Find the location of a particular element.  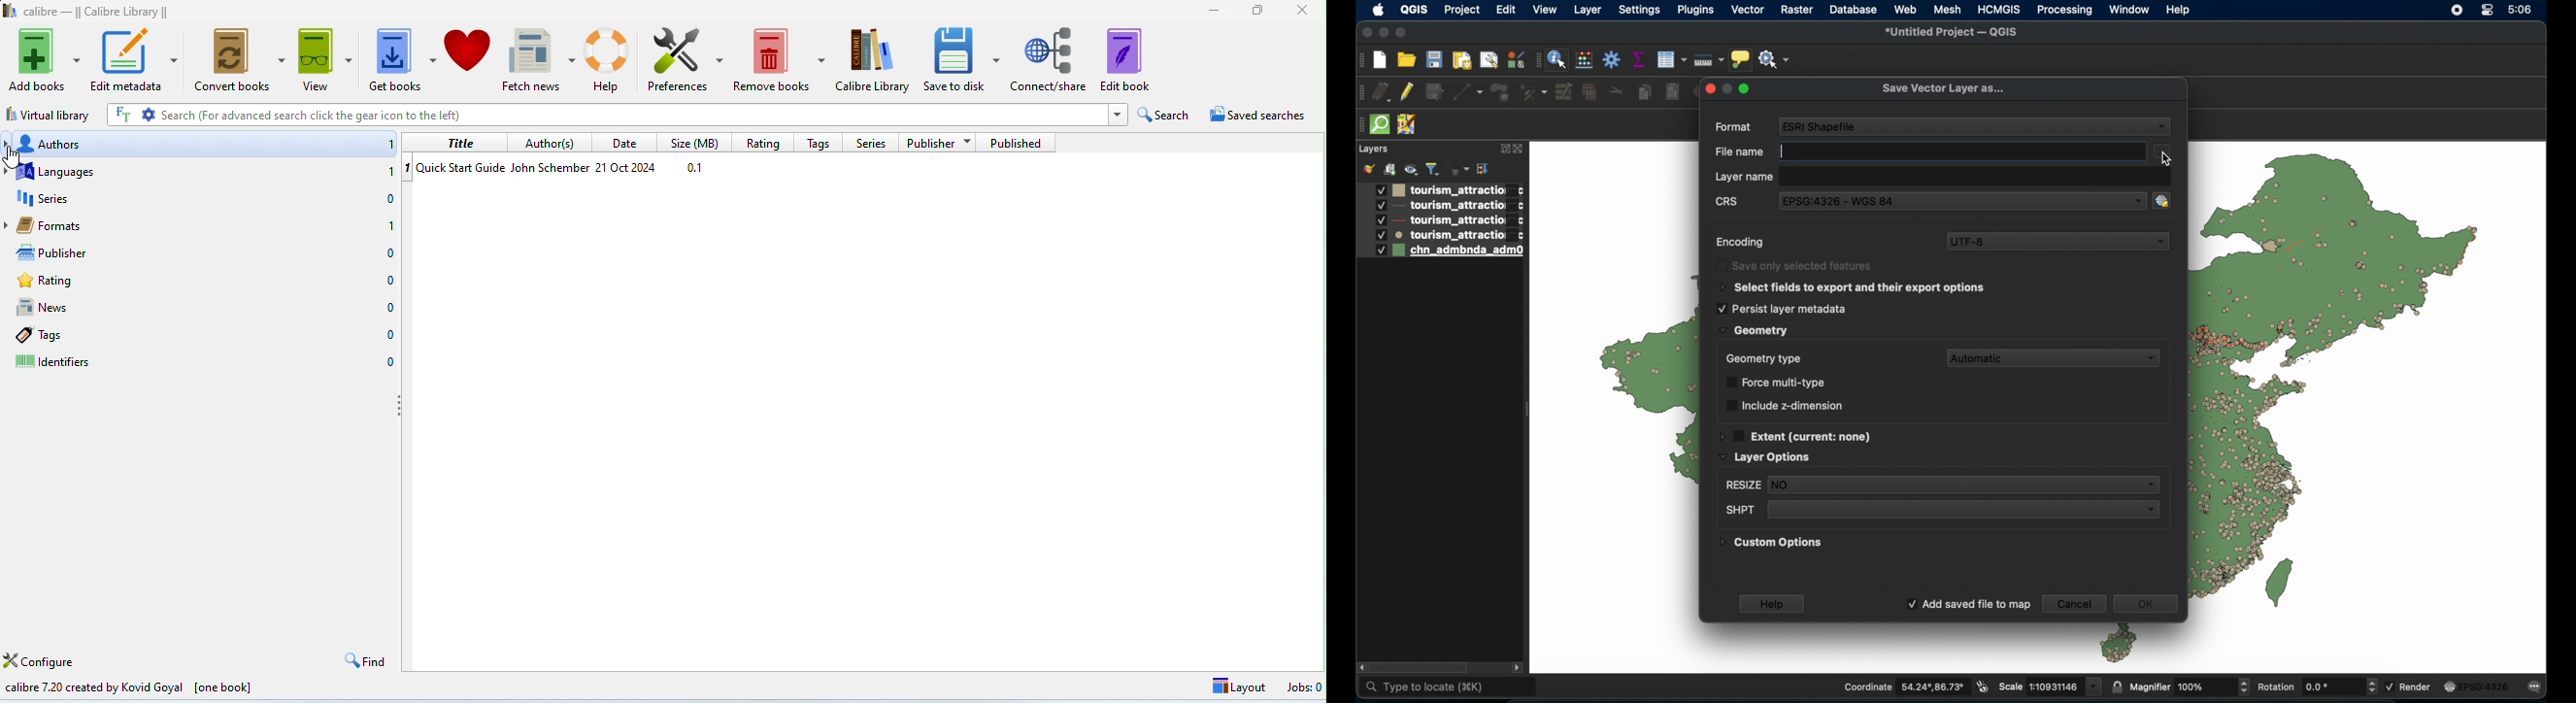

database is located at coordinates (1853, 10).